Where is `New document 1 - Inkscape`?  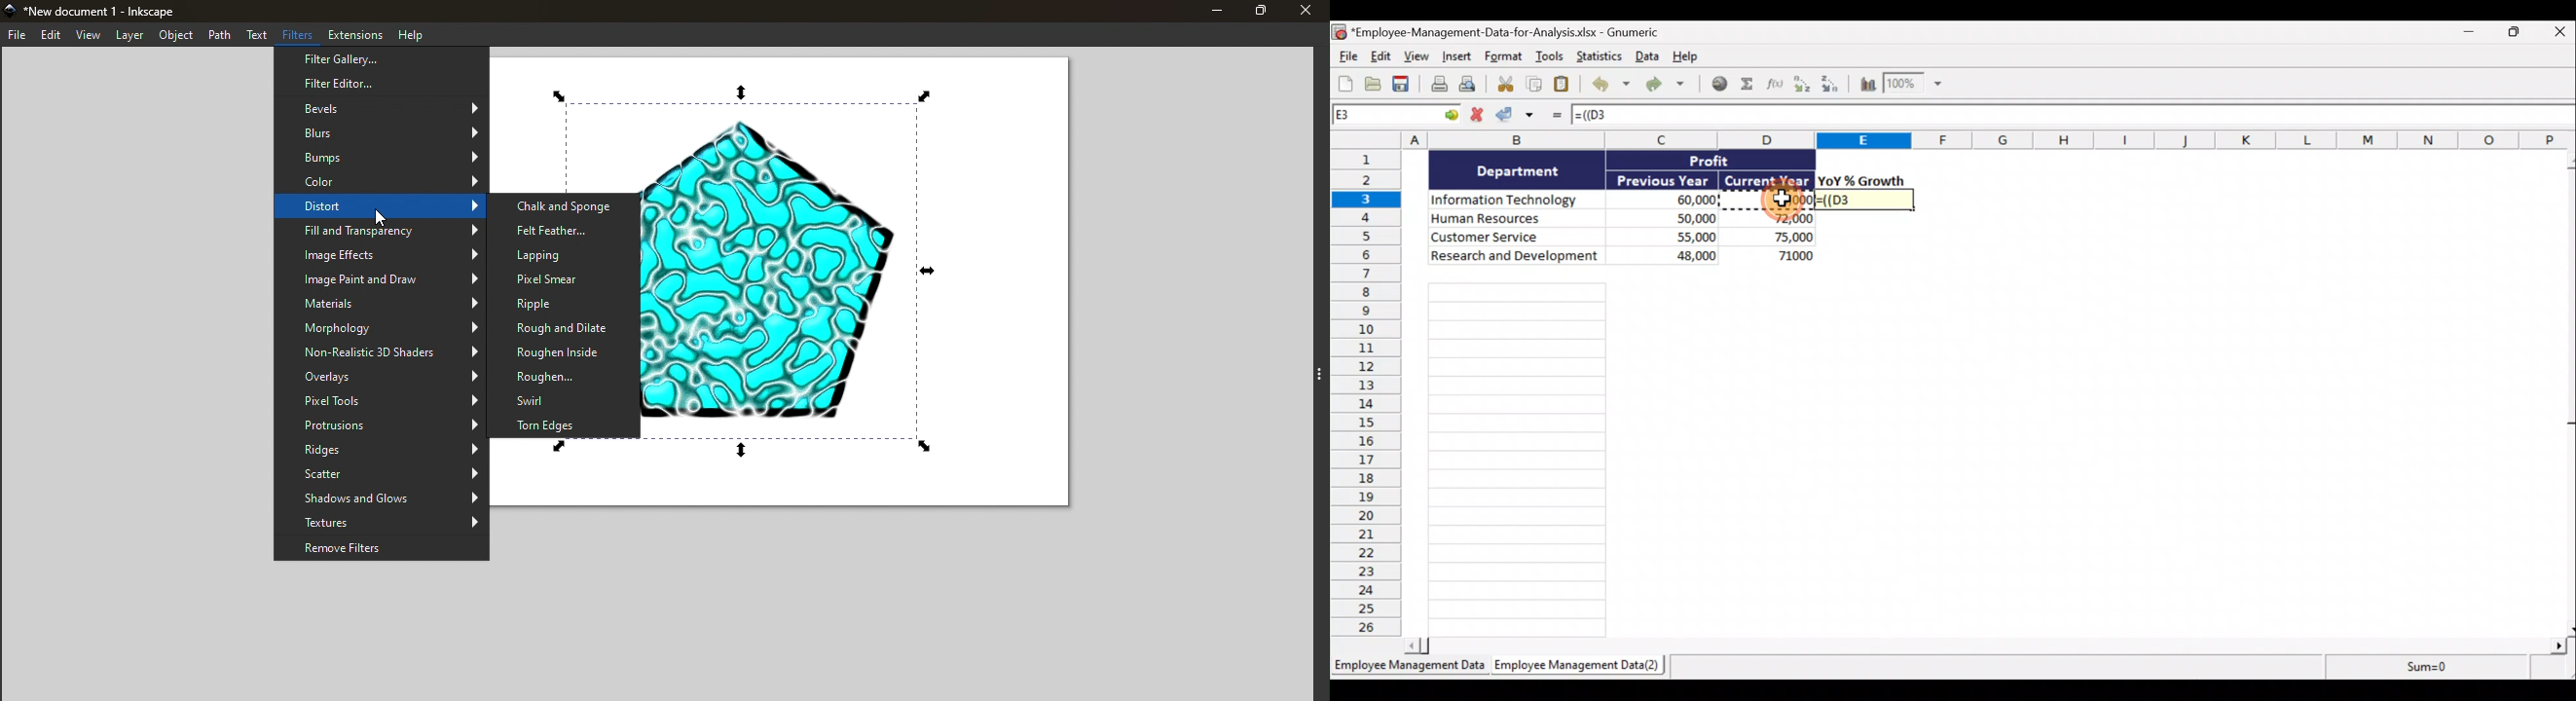
New document 1 - Inkscape is located at coordinates (113, 10).